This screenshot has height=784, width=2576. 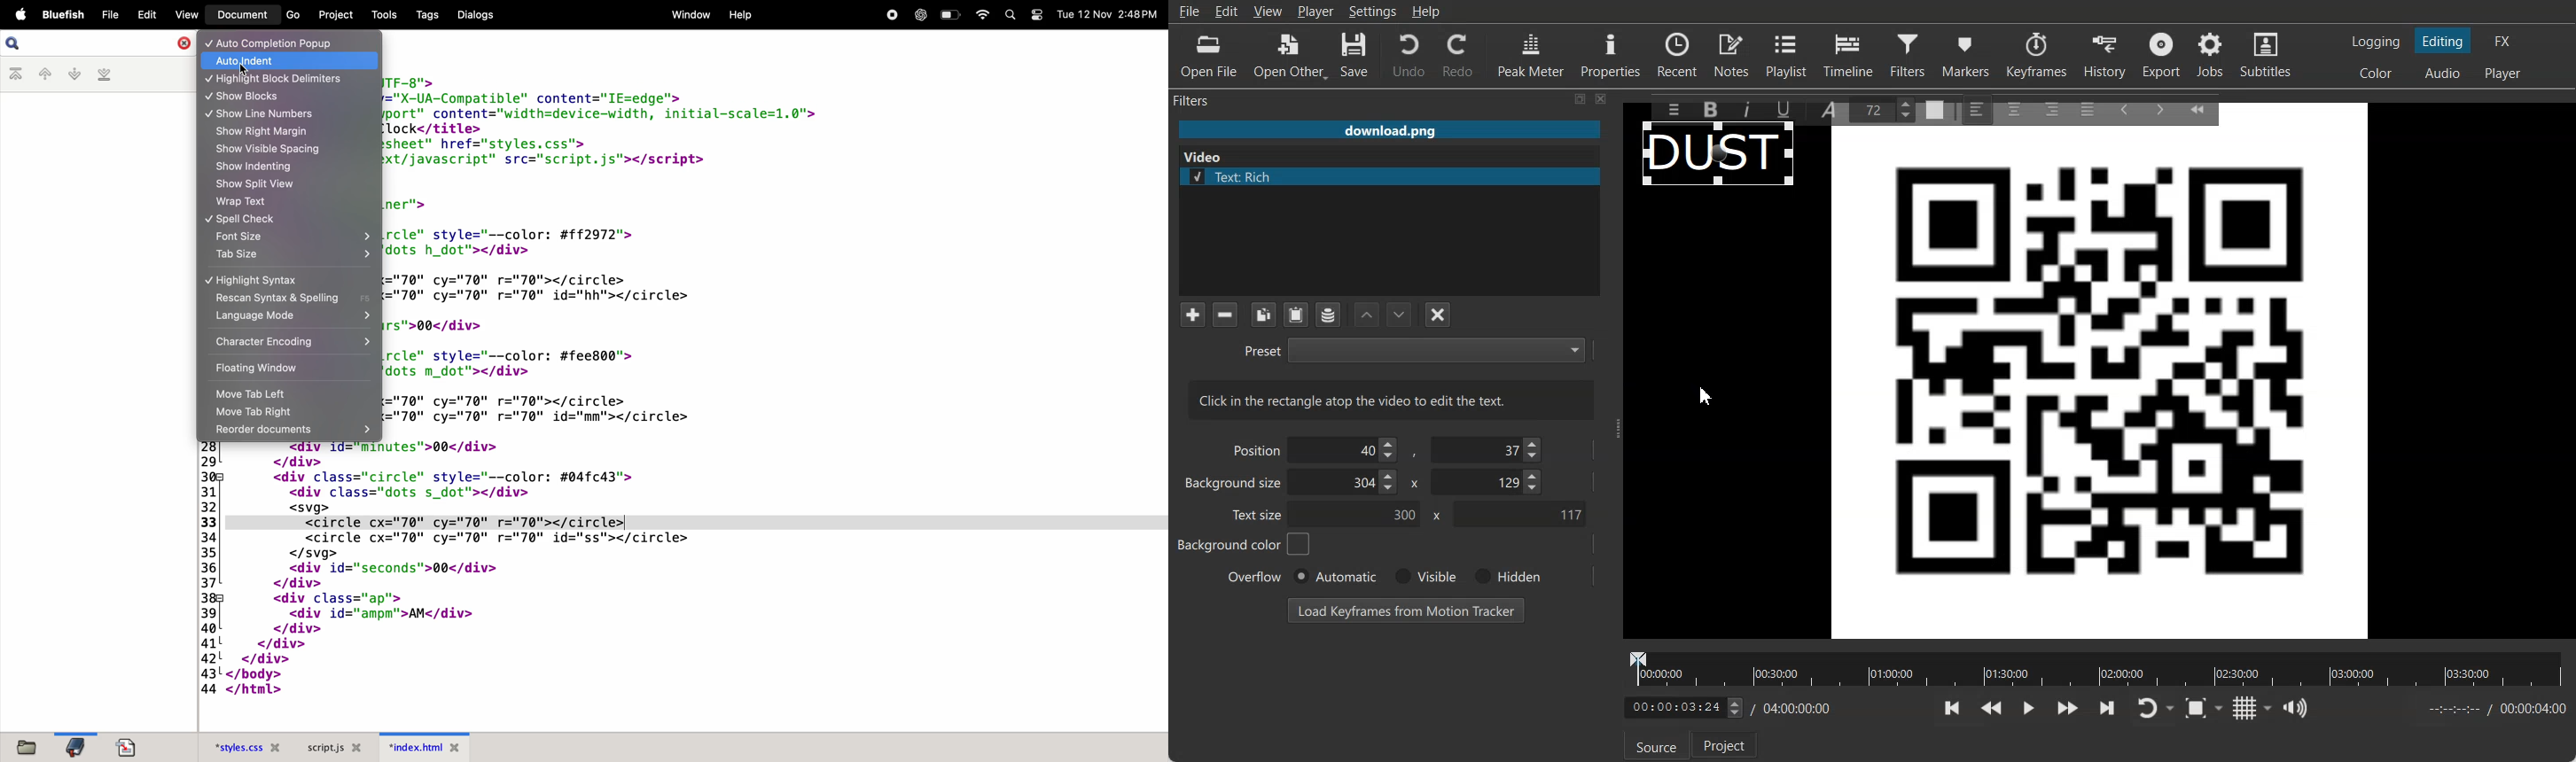 I want to click on font size, so click(x=287, y=236).